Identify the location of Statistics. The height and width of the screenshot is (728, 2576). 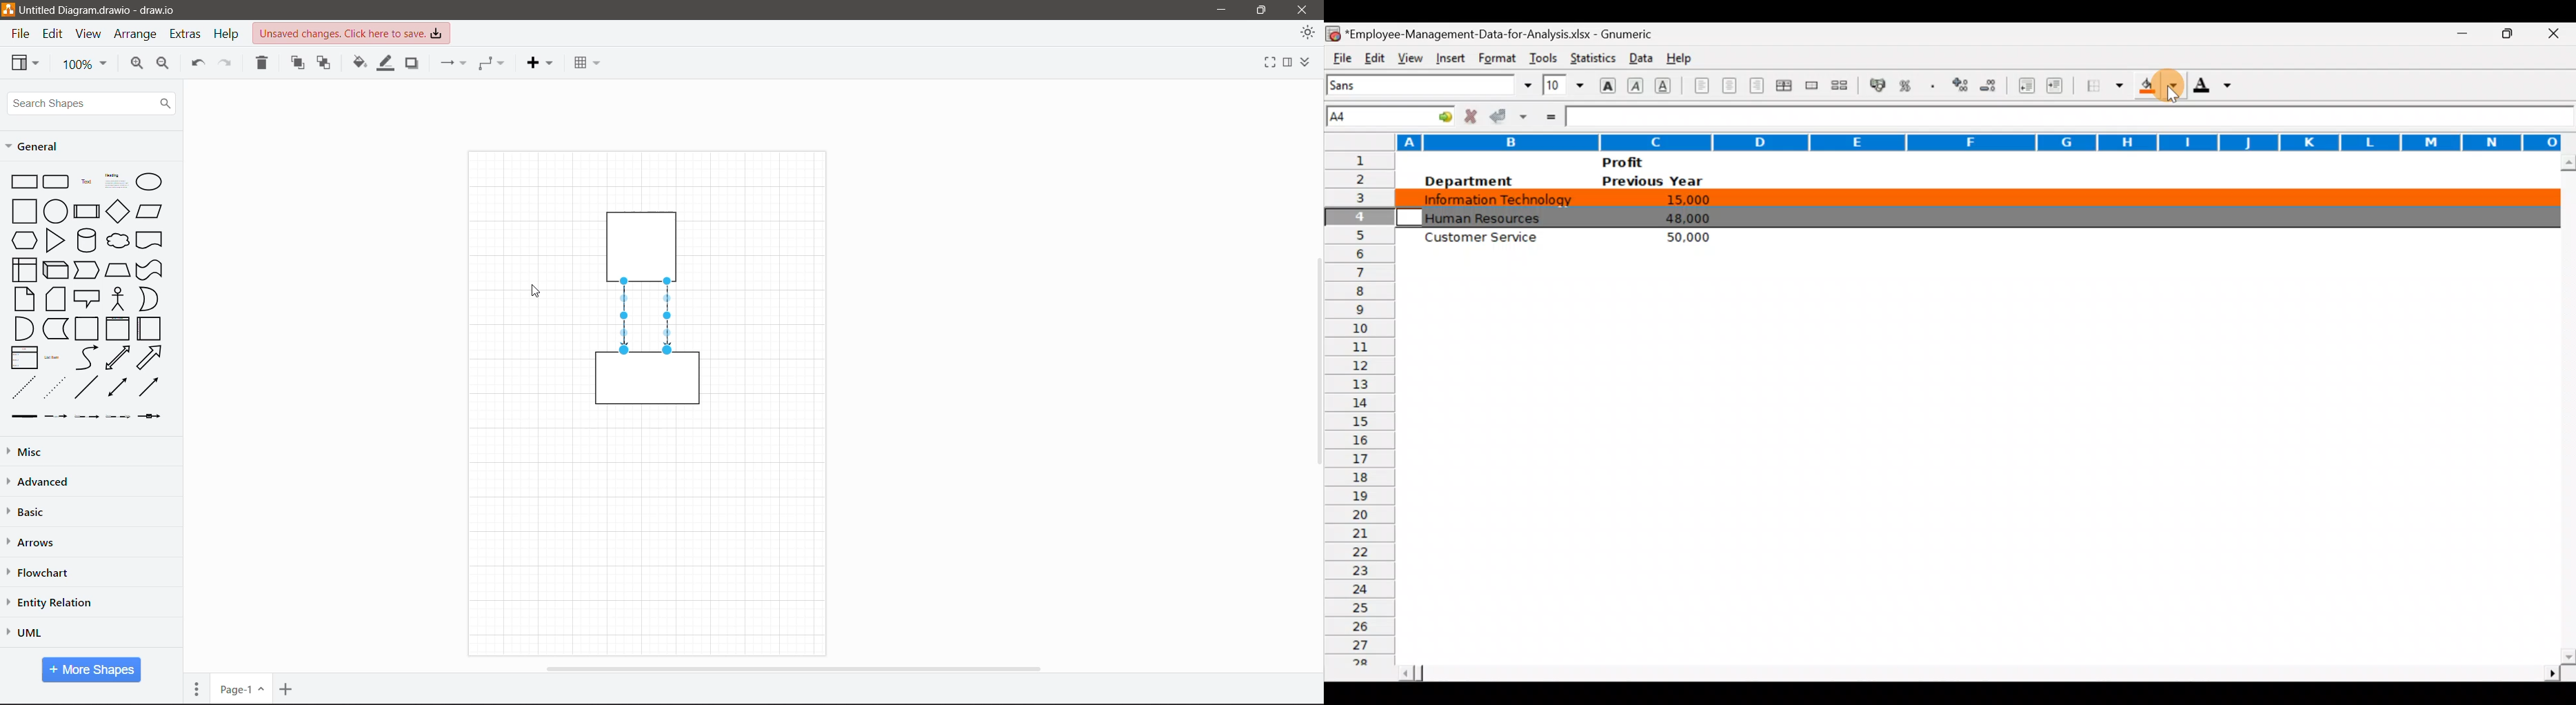
(1591, 55).